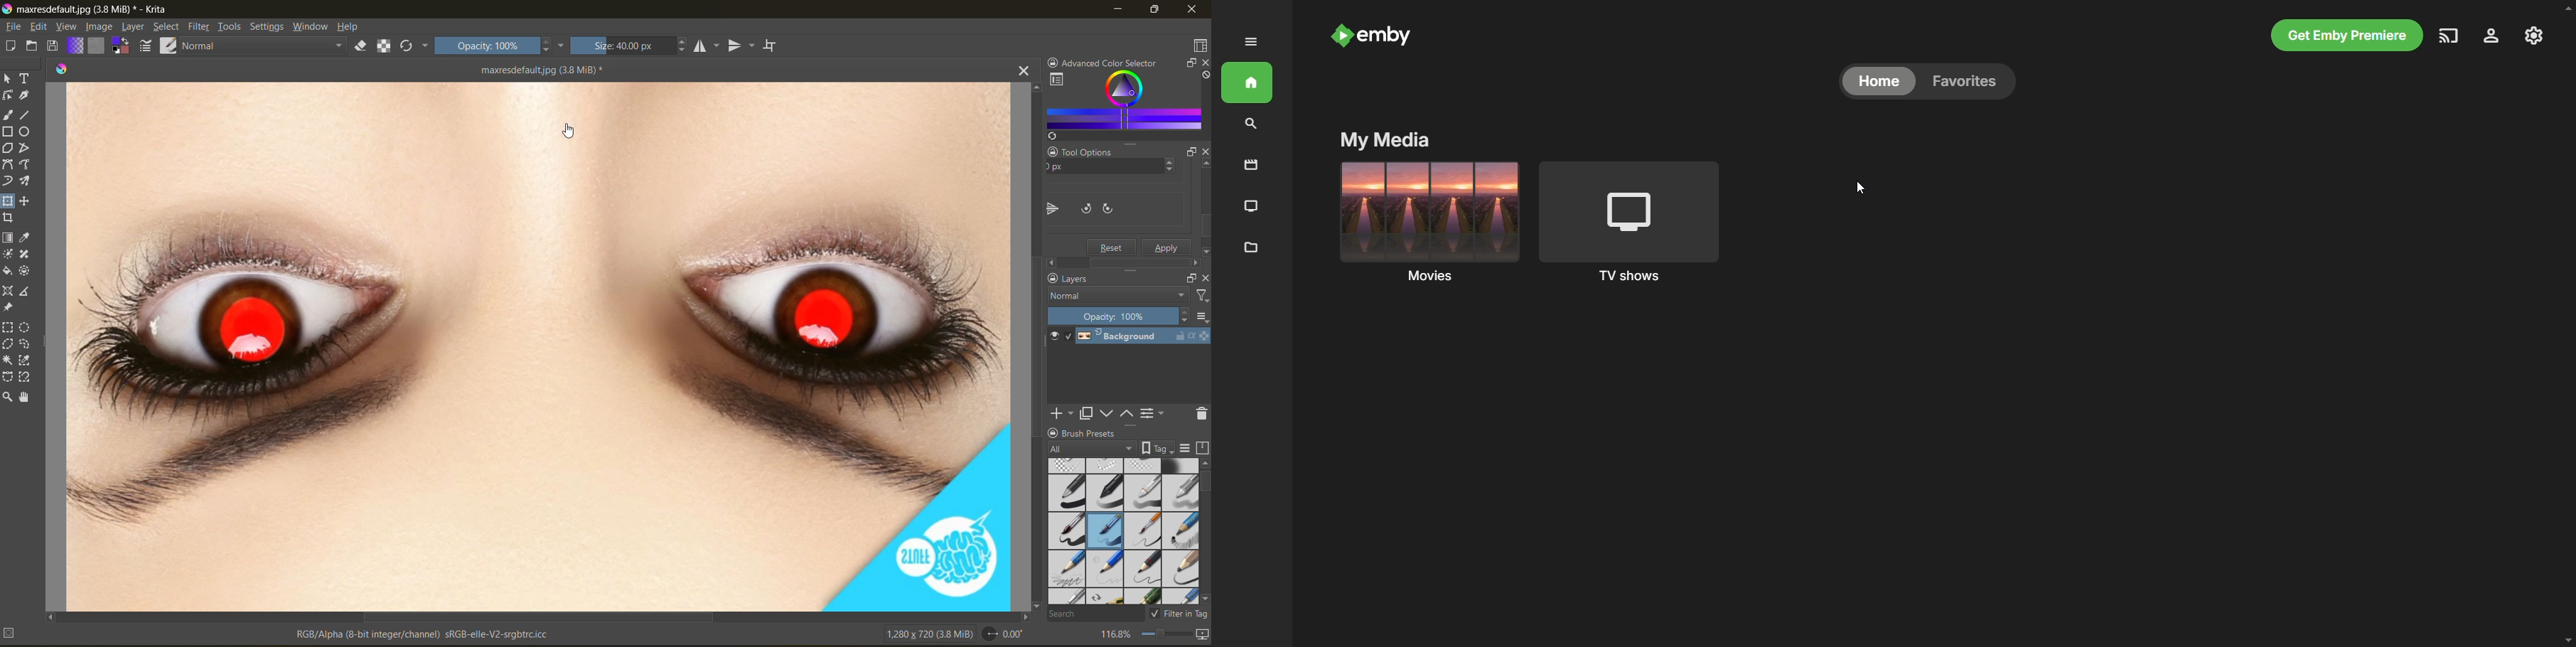 The height and width of the screenshot is (672, 2576). I want to click on save, so click(56, 45).